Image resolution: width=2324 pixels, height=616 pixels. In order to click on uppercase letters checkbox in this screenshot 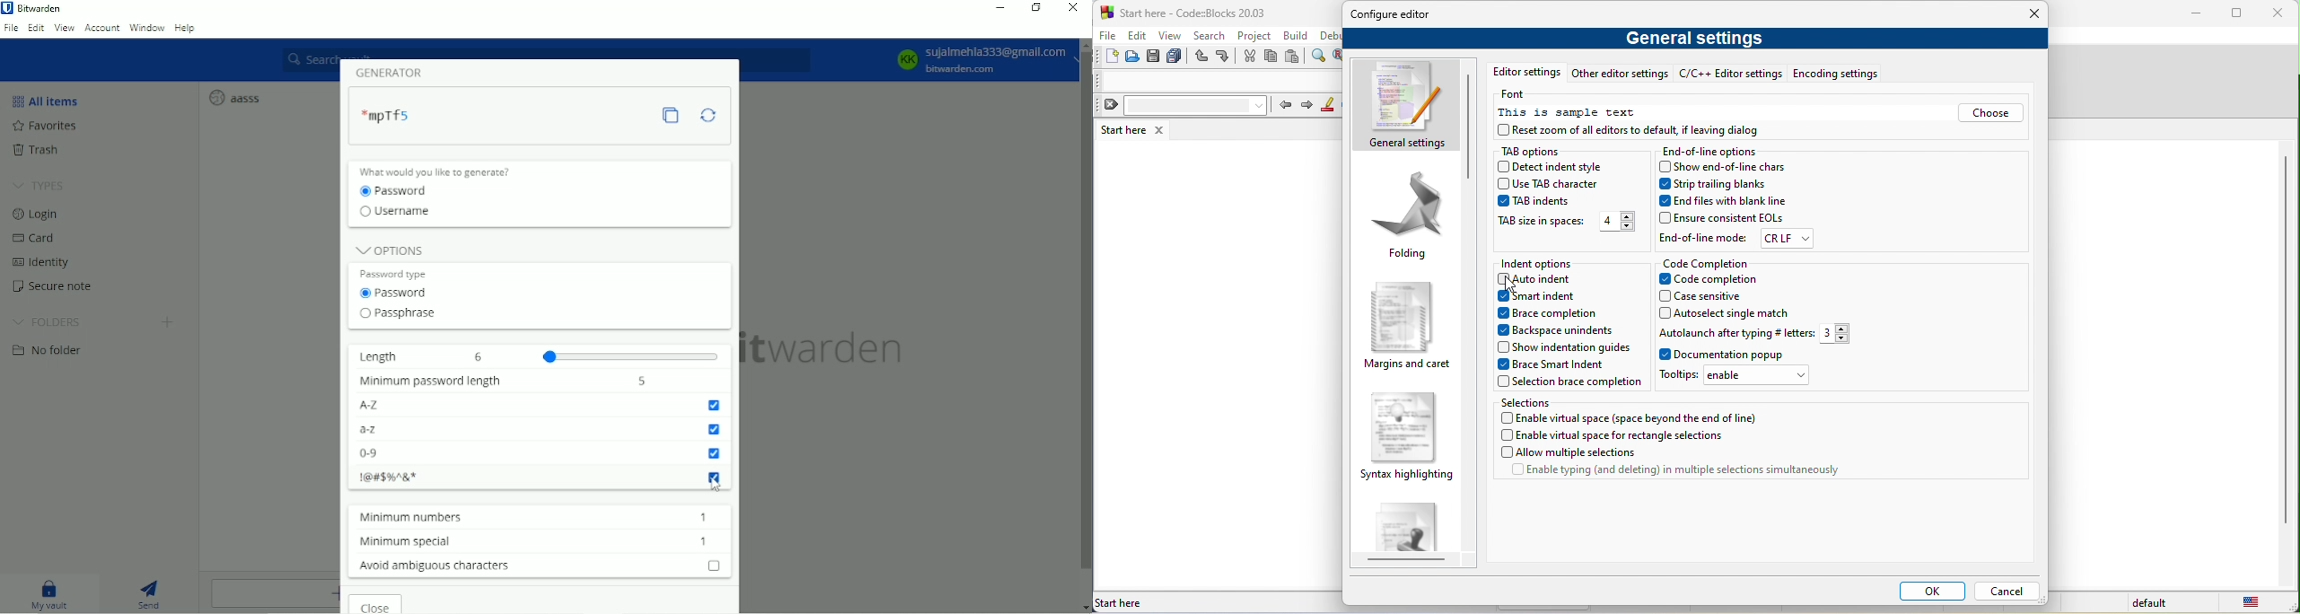, I will do `click(714, 408)`.